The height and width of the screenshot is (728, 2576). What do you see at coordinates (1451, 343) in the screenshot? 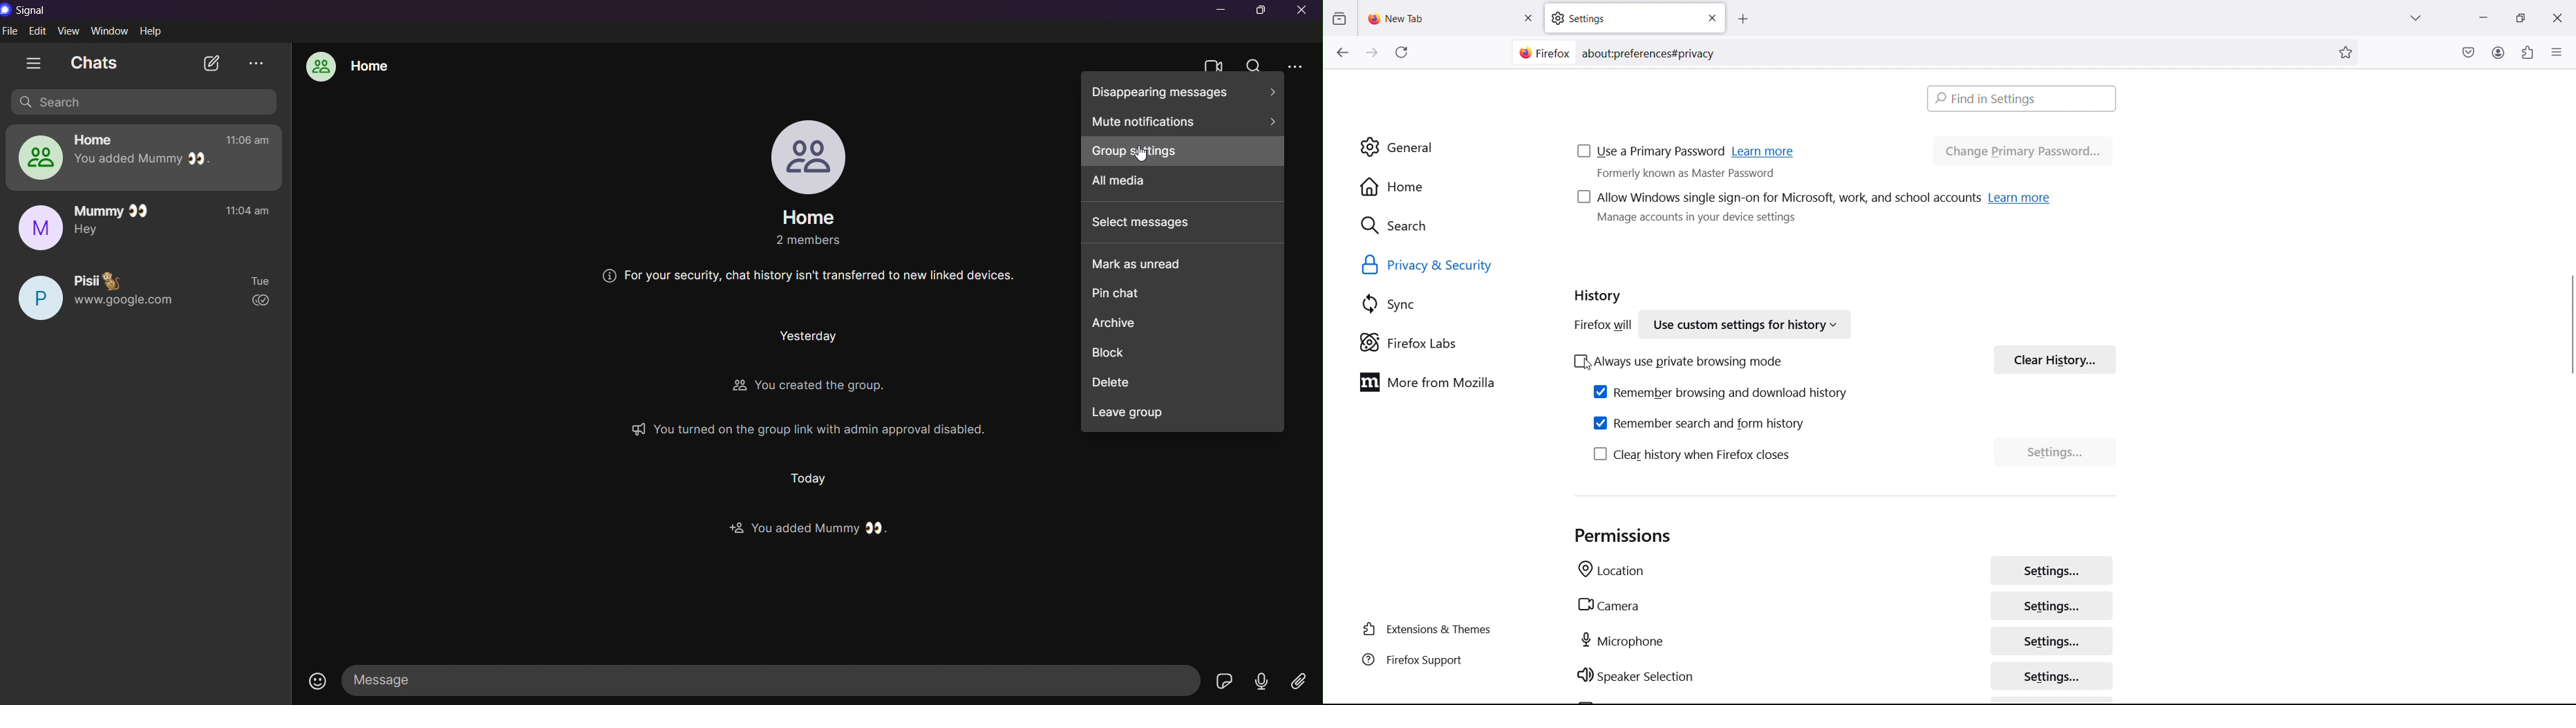
I see `firefox labs` at bounding box center [1451, 343].